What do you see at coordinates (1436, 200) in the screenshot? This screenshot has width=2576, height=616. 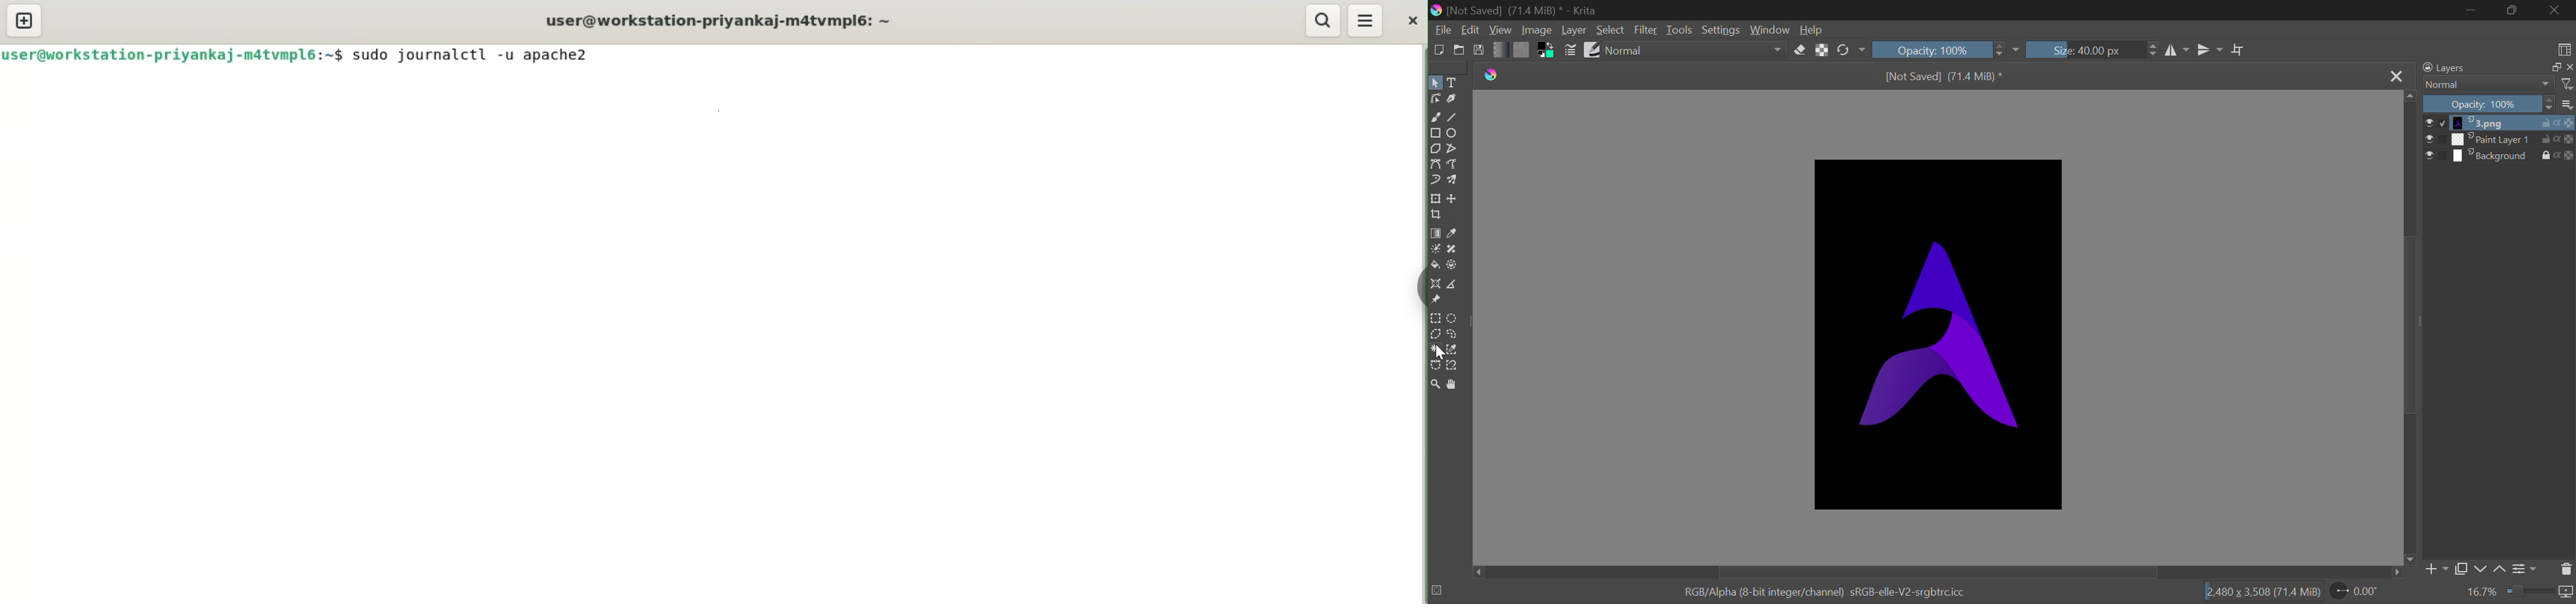 I see `Transform Layers` at bounding box center [1436, 200].